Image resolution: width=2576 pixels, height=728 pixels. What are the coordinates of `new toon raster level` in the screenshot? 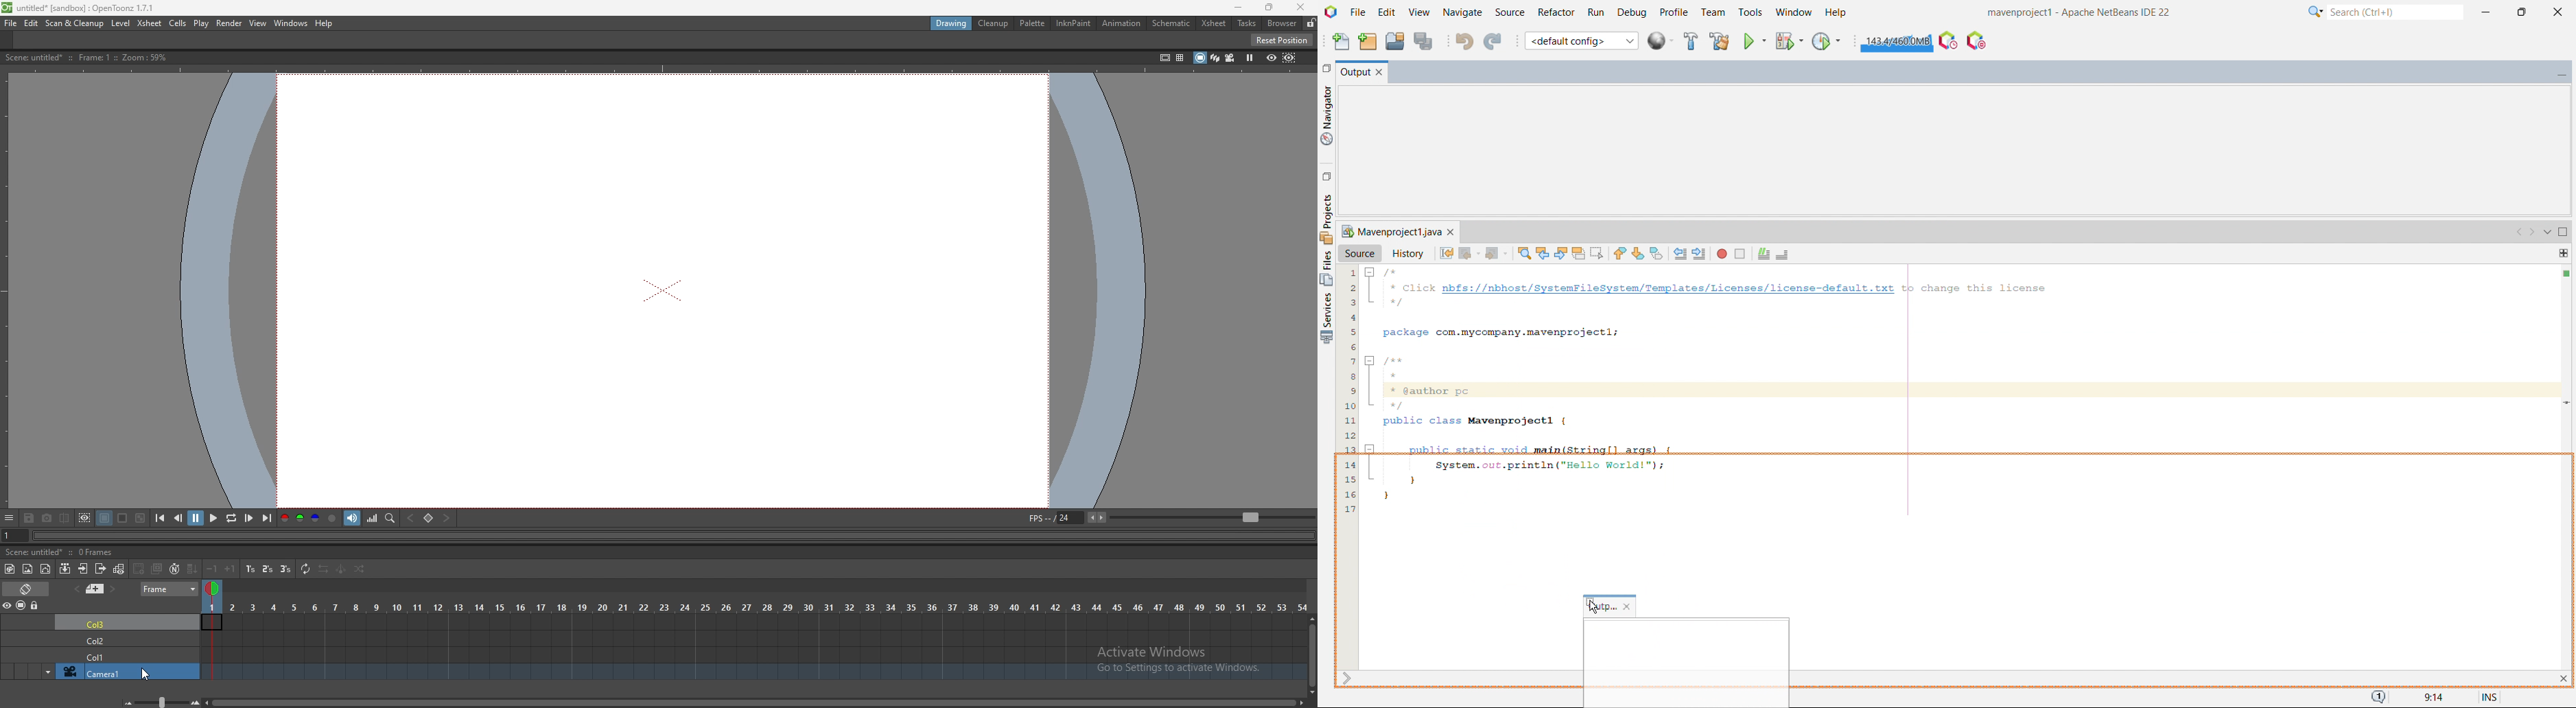 It's located at (10, 569).